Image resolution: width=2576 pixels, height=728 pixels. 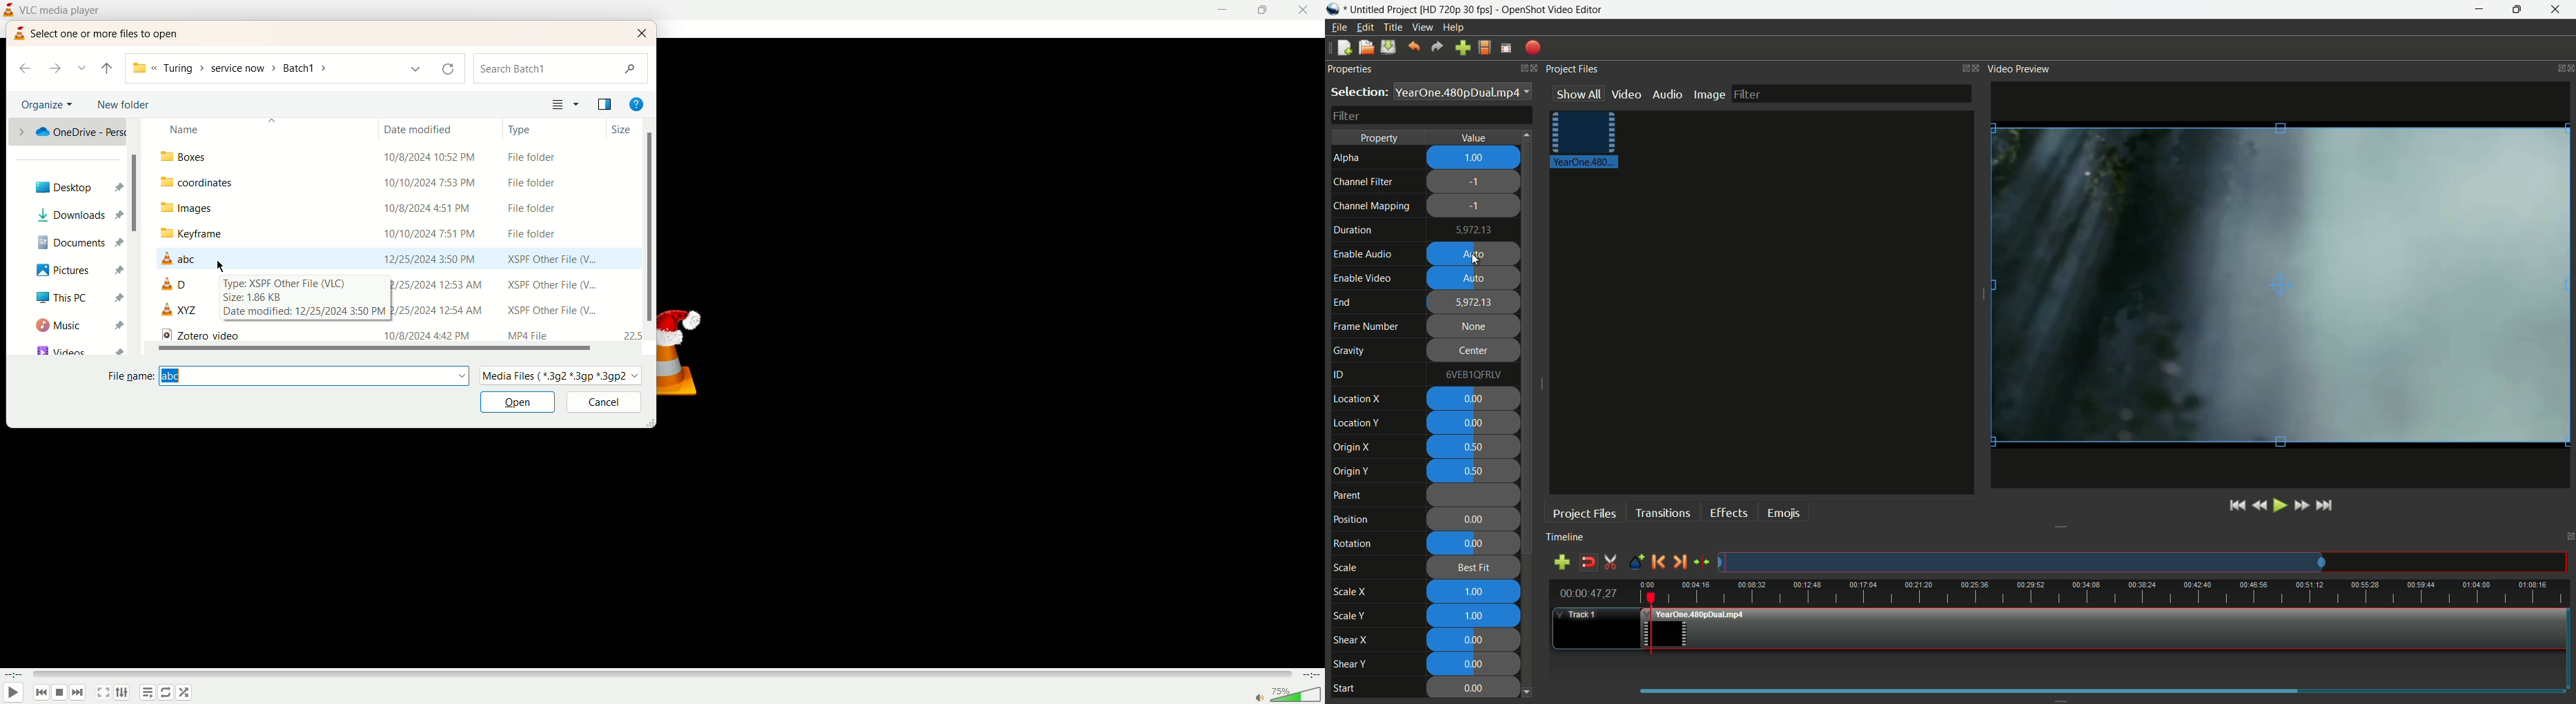 What do you see at coordinates (1307, 10) in the screenshot?
I see `close` at bounding box center [1307, 10].